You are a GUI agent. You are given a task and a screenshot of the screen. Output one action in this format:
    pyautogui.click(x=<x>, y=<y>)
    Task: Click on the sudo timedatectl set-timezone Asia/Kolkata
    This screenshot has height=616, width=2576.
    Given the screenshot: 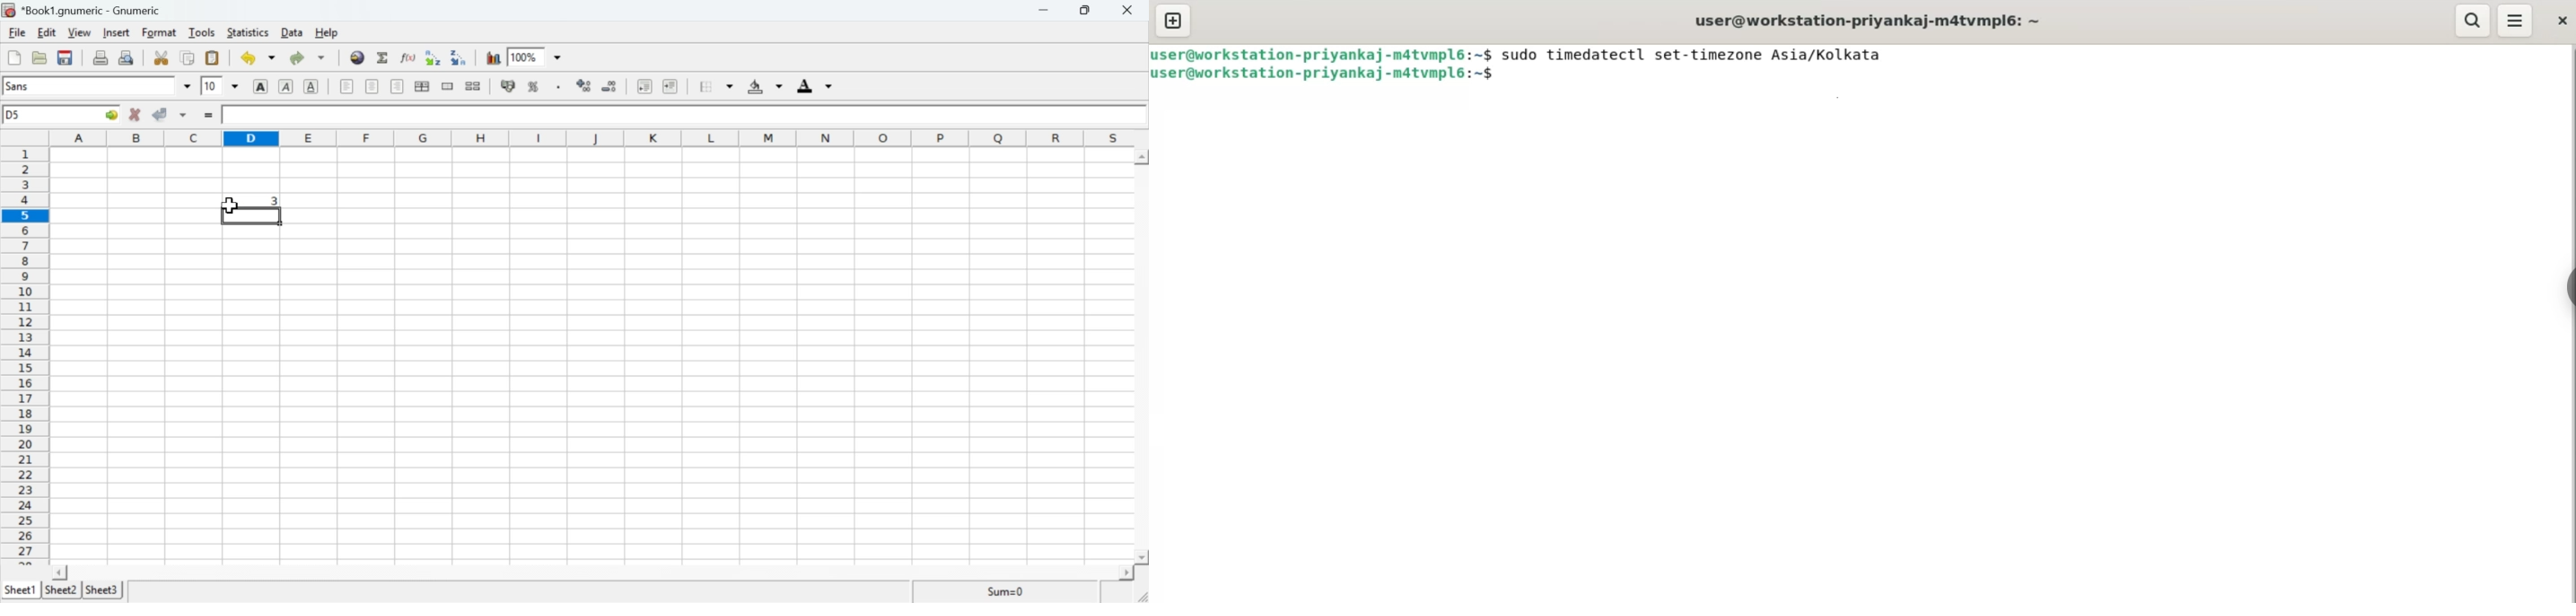 What is the action you would take?
    pyautogui.click(x=1694, y=55)
    